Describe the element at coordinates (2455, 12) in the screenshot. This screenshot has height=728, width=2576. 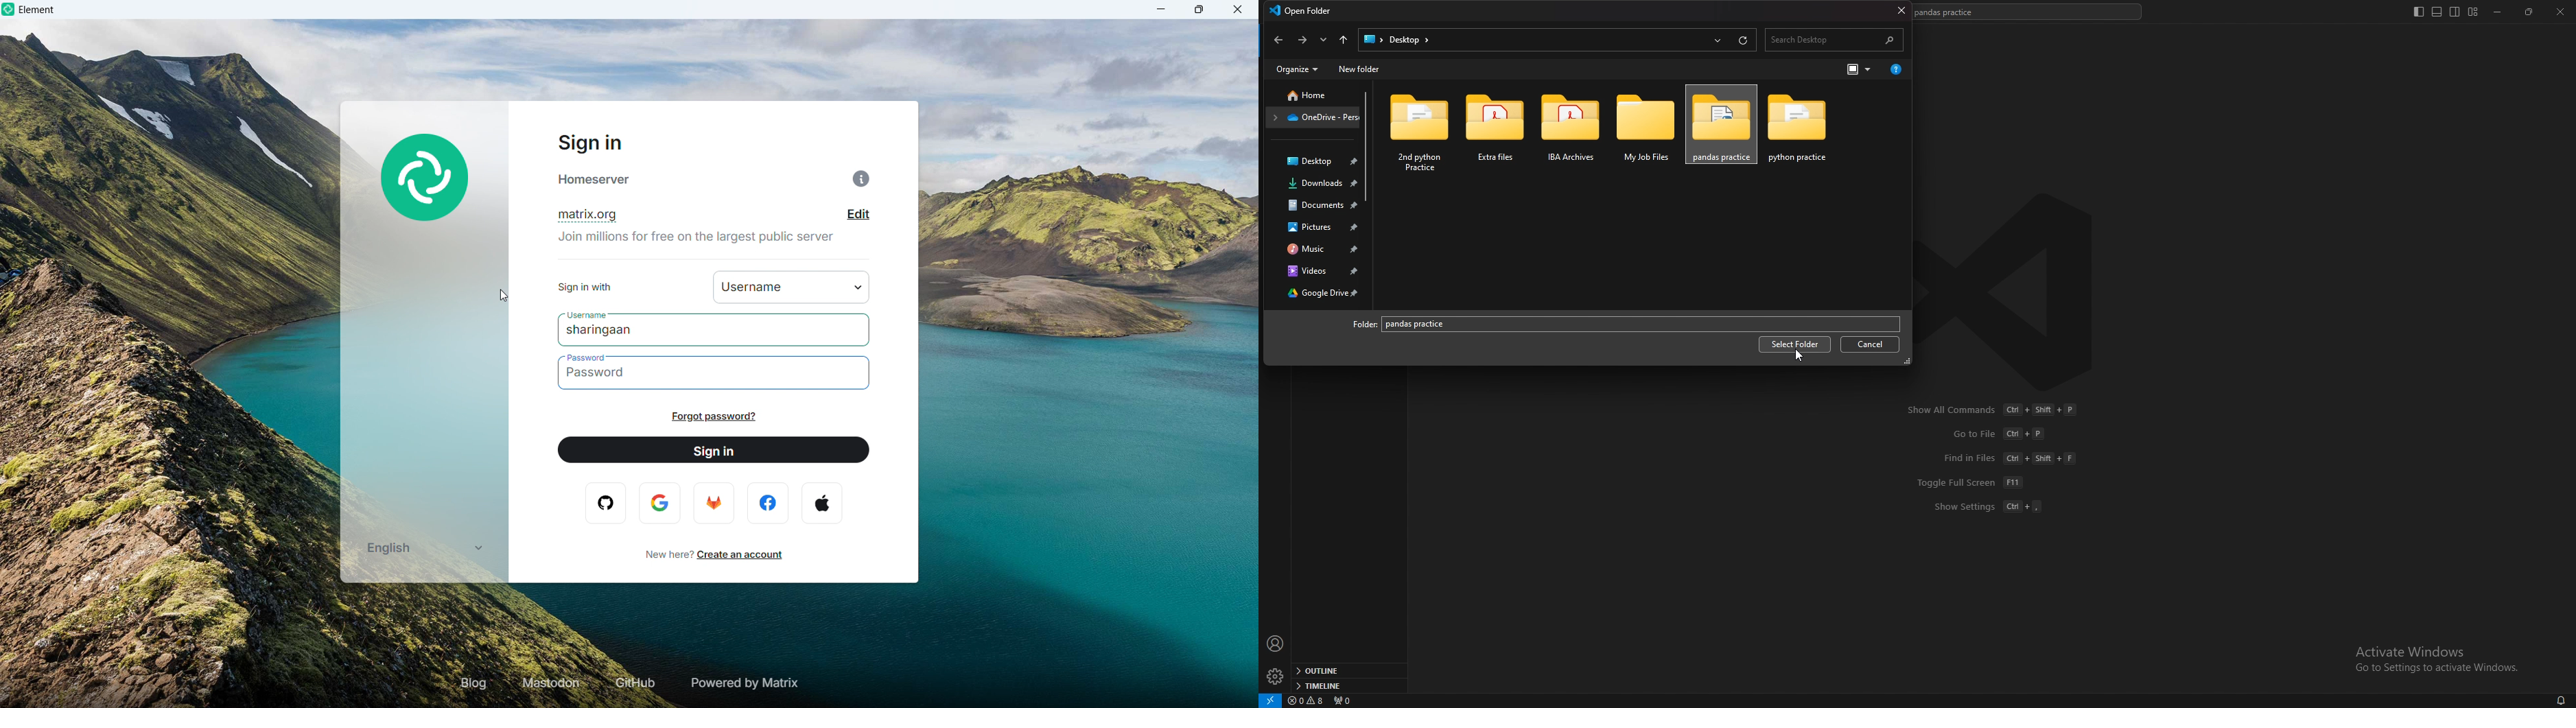
I see `toggle secondary side bar` at that location.